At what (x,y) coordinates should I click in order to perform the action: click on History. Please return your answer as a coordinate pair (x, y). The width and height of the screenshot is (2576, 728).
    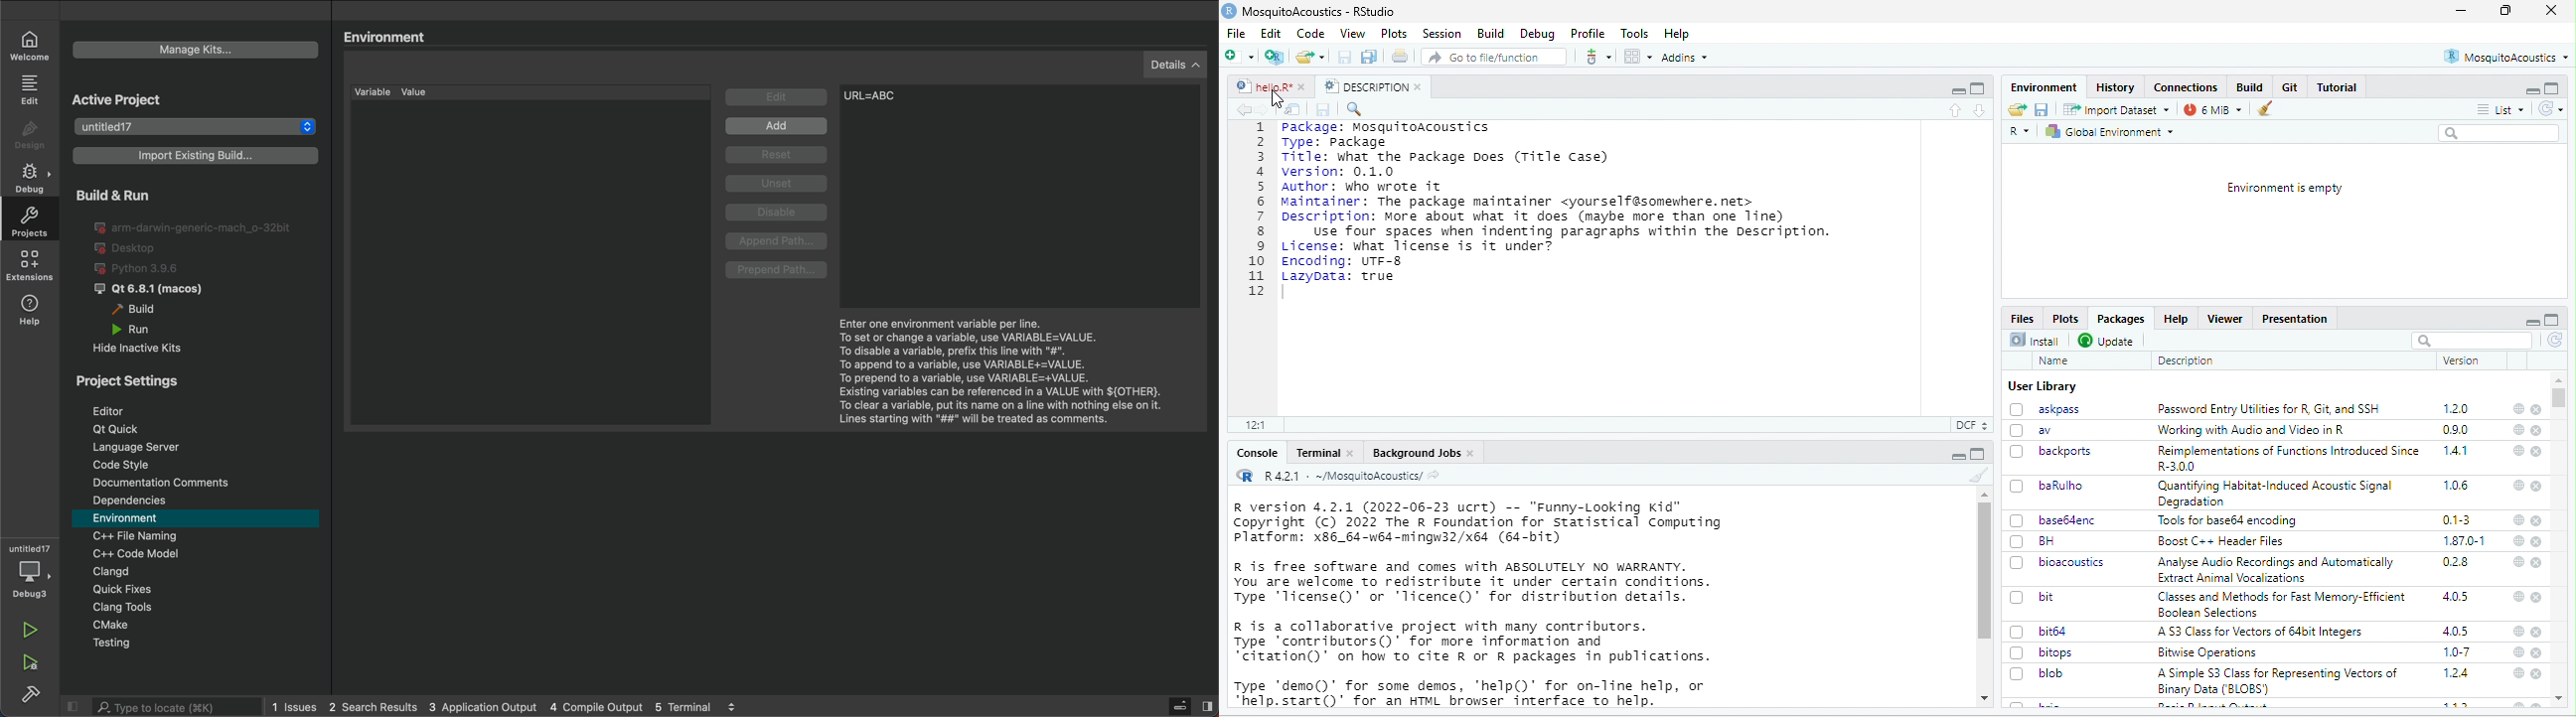
    Looking at the image, I should click on (2115, 87).